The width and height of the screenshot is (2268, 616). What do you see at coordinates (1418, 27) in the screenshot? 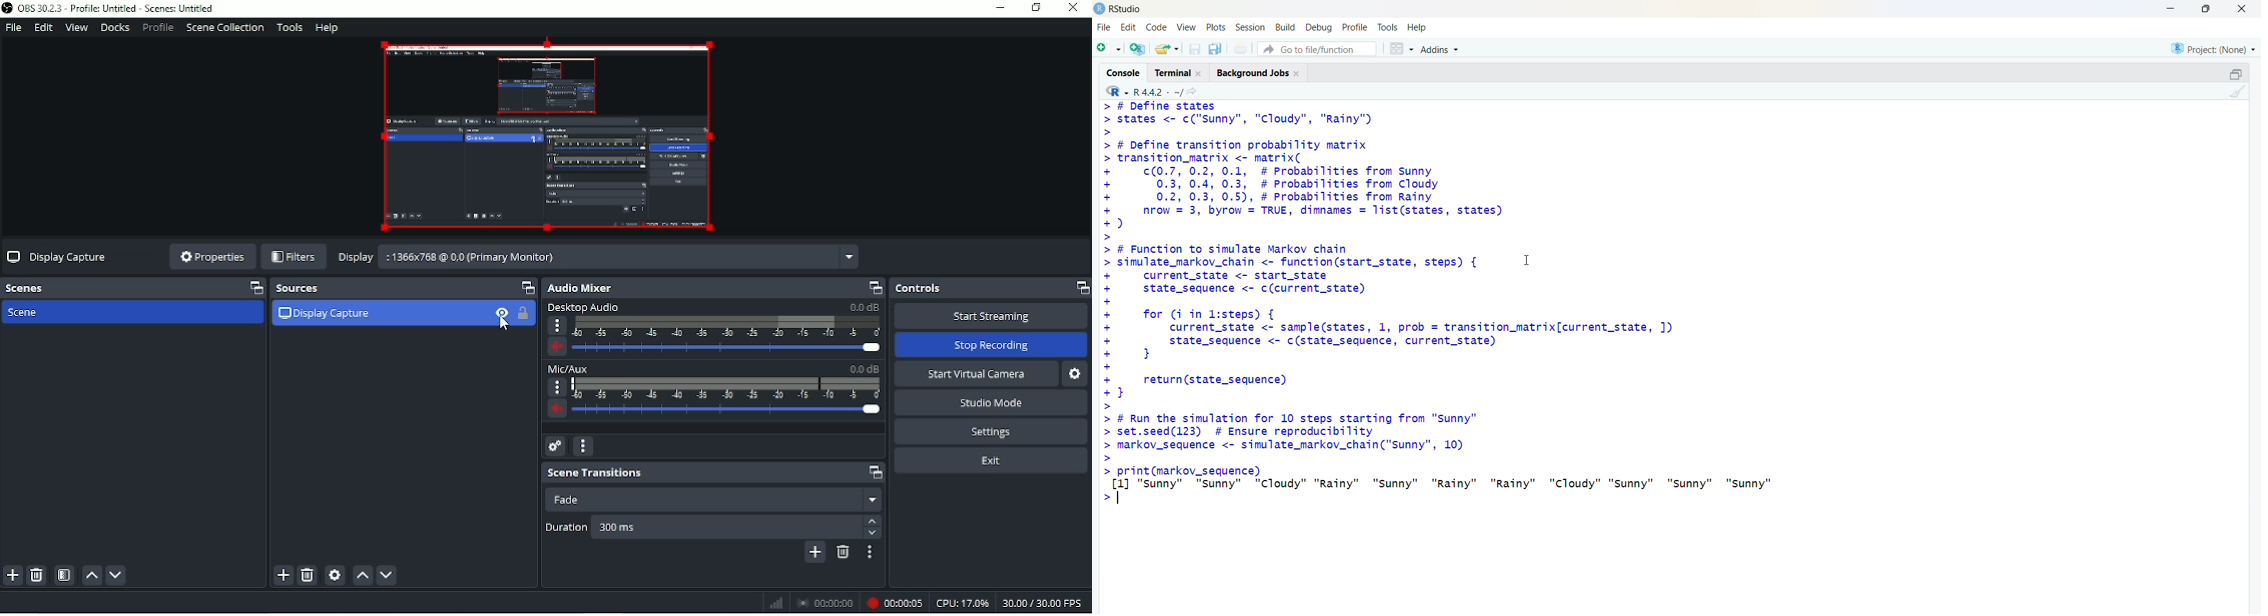
I see `help` at bounding box center [1418, 27].